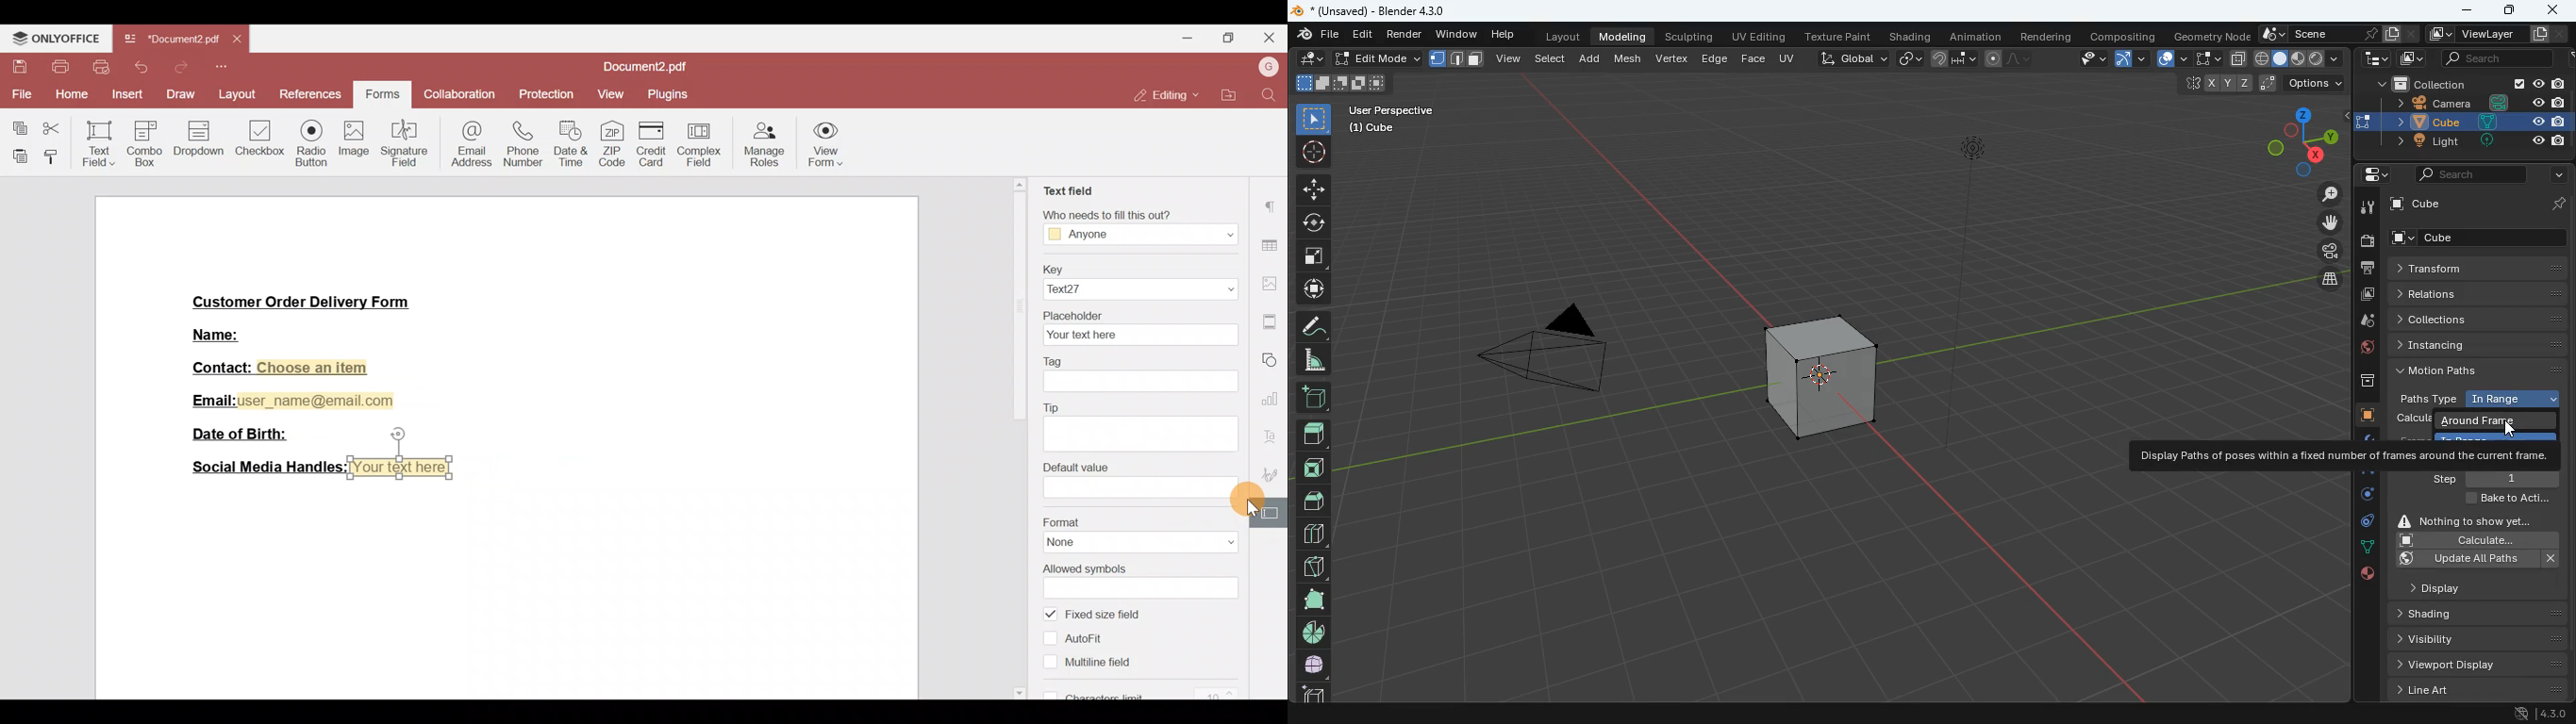 The width and height of the screenshot is (2576, 728). What do you see at coordinates (2506, 11) in the screenshot?
I see `maximize` at bounding box center [2506, 11].